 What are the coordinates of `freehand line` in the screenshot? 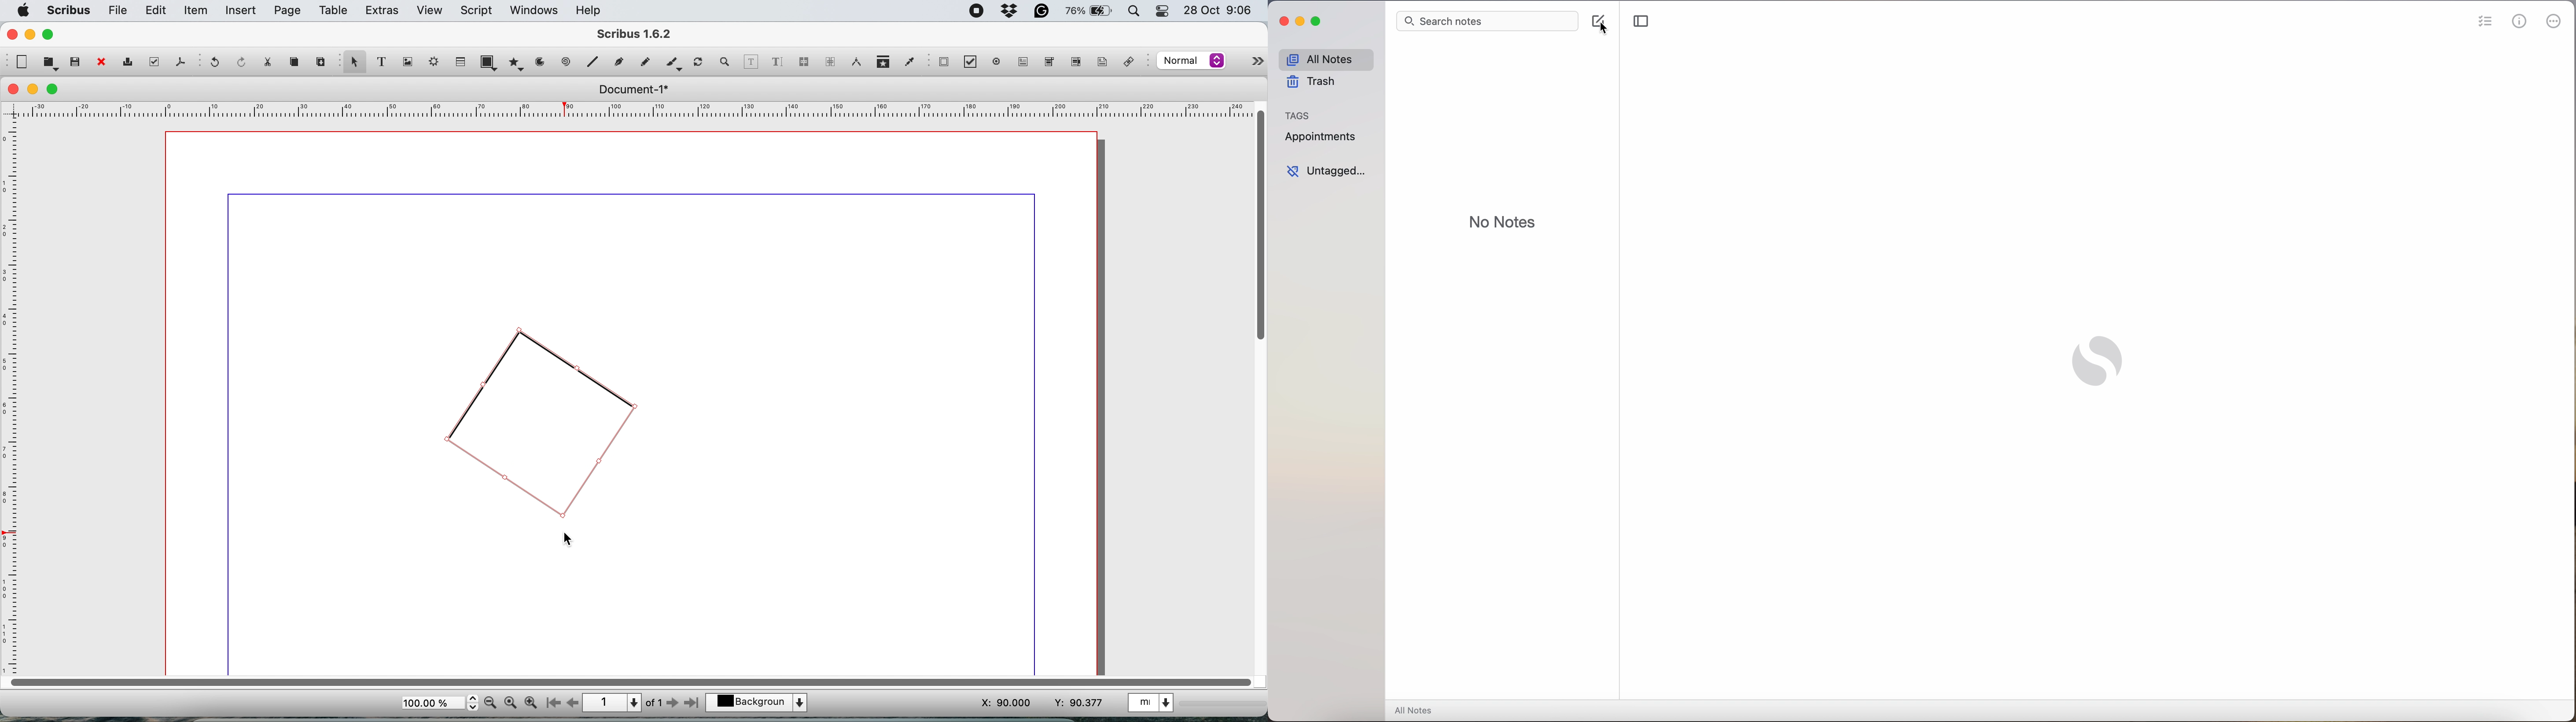 It's located at (642, 61).